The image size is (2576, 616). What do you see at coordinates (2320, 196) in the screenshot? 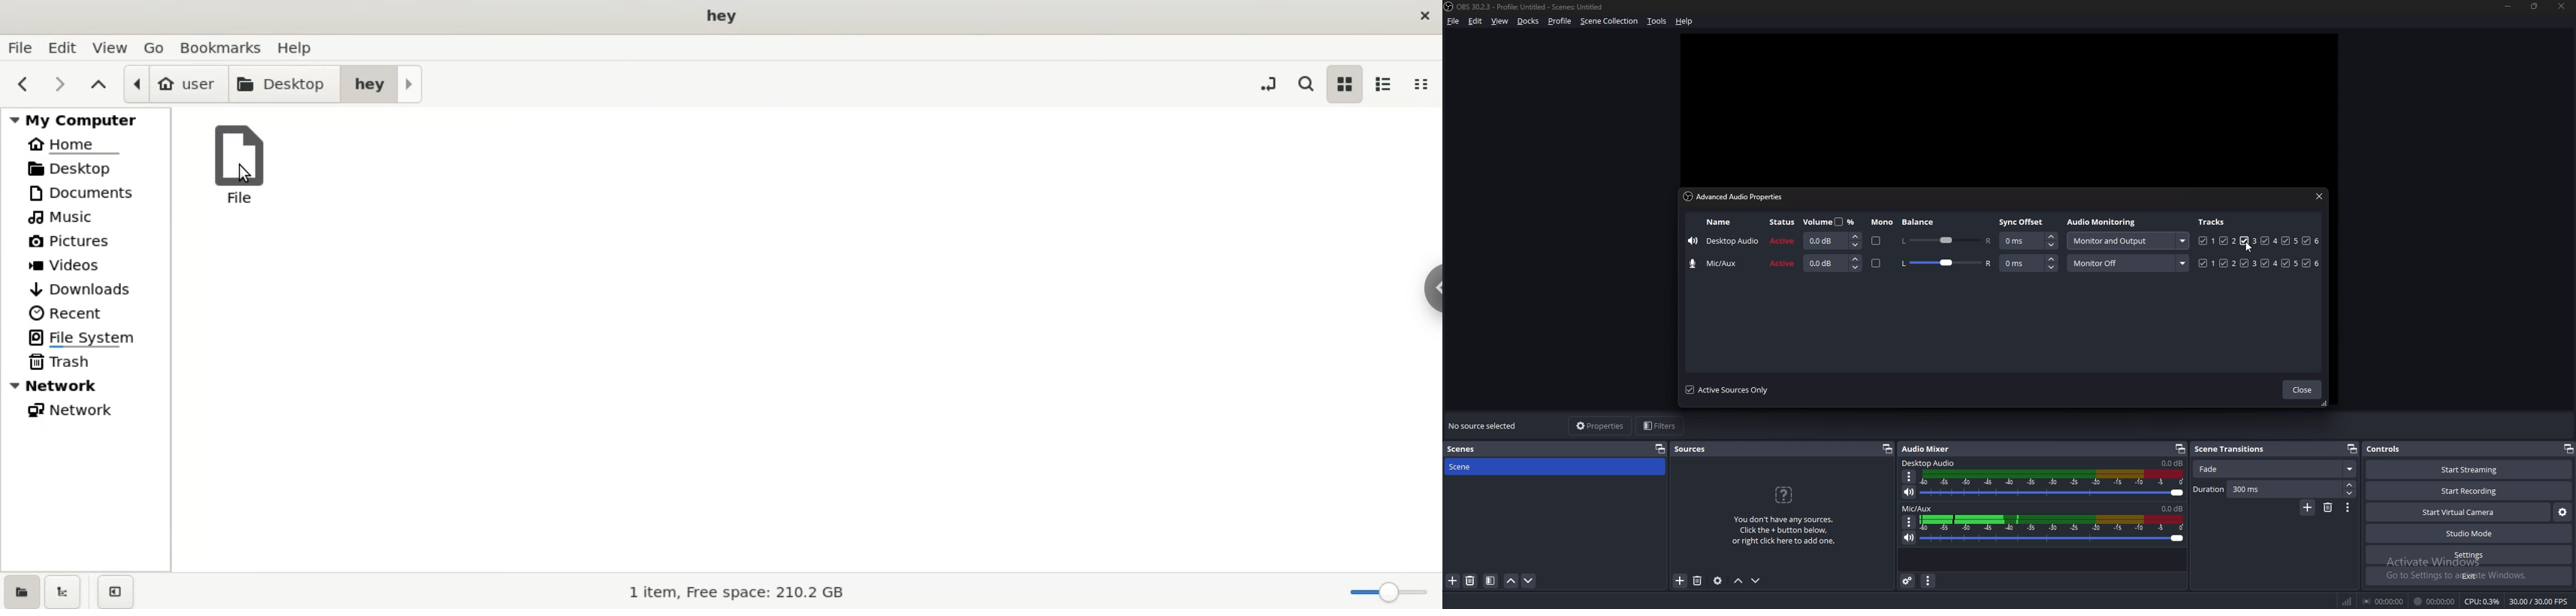
I see `close` at bounding box center [2320, 196].